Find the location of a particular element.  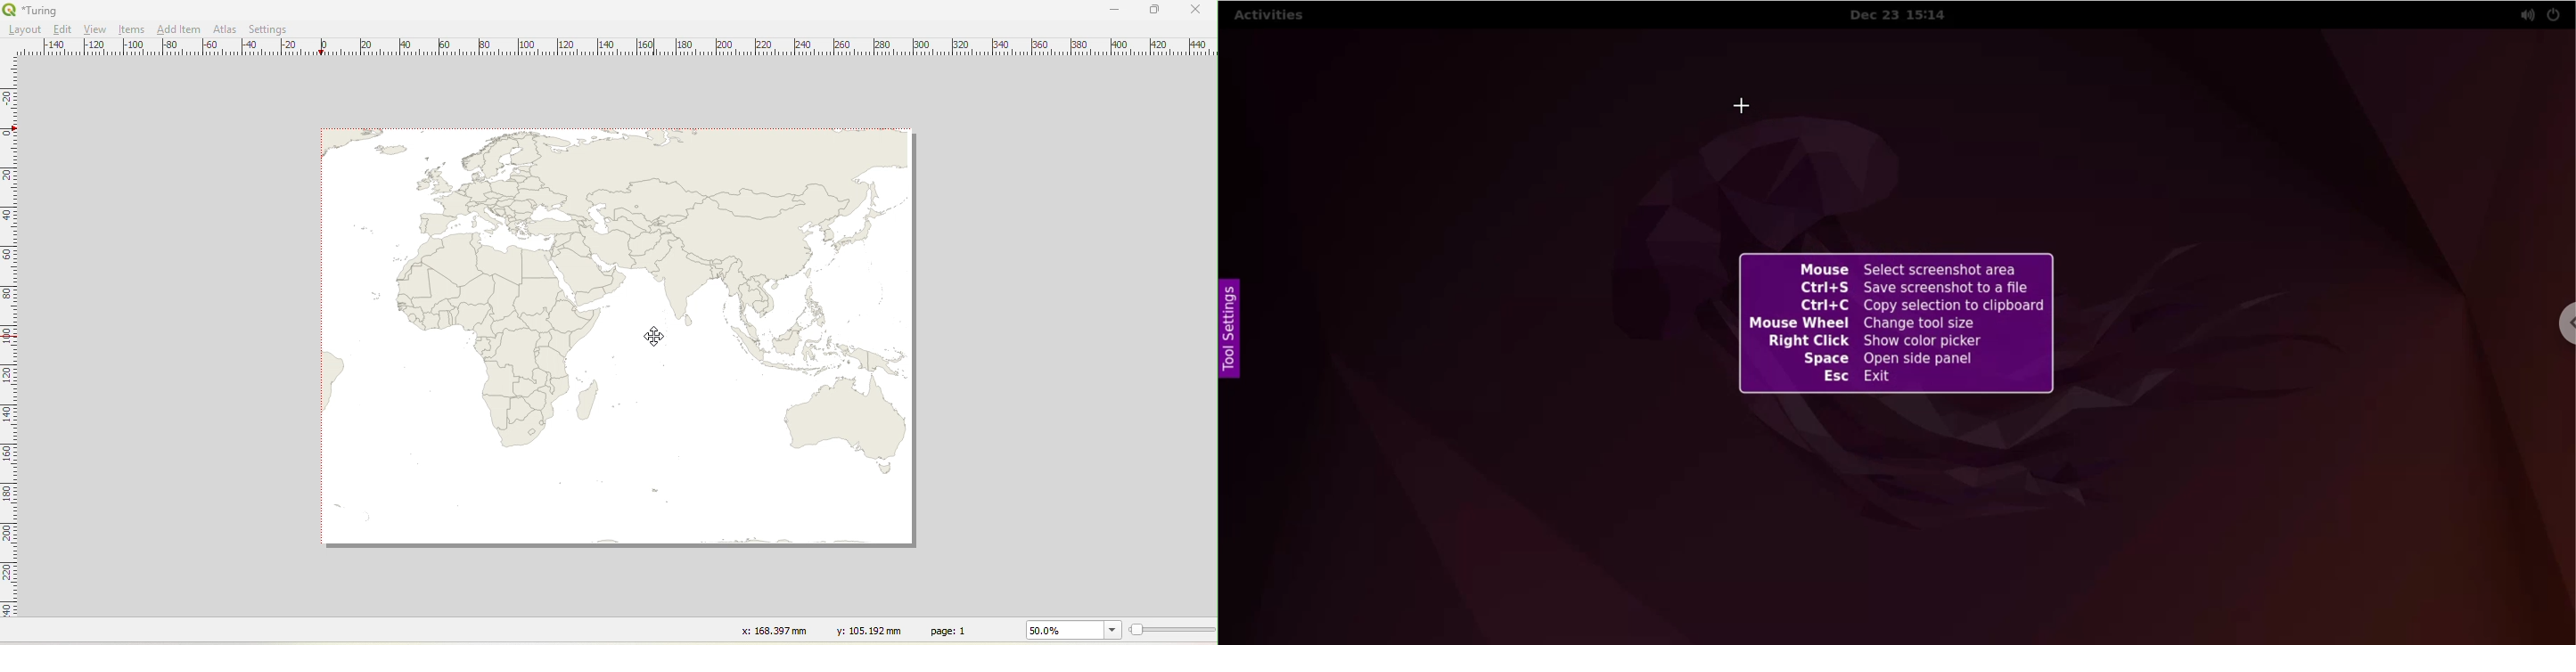

Ruler is located at coordinates (10, 348).